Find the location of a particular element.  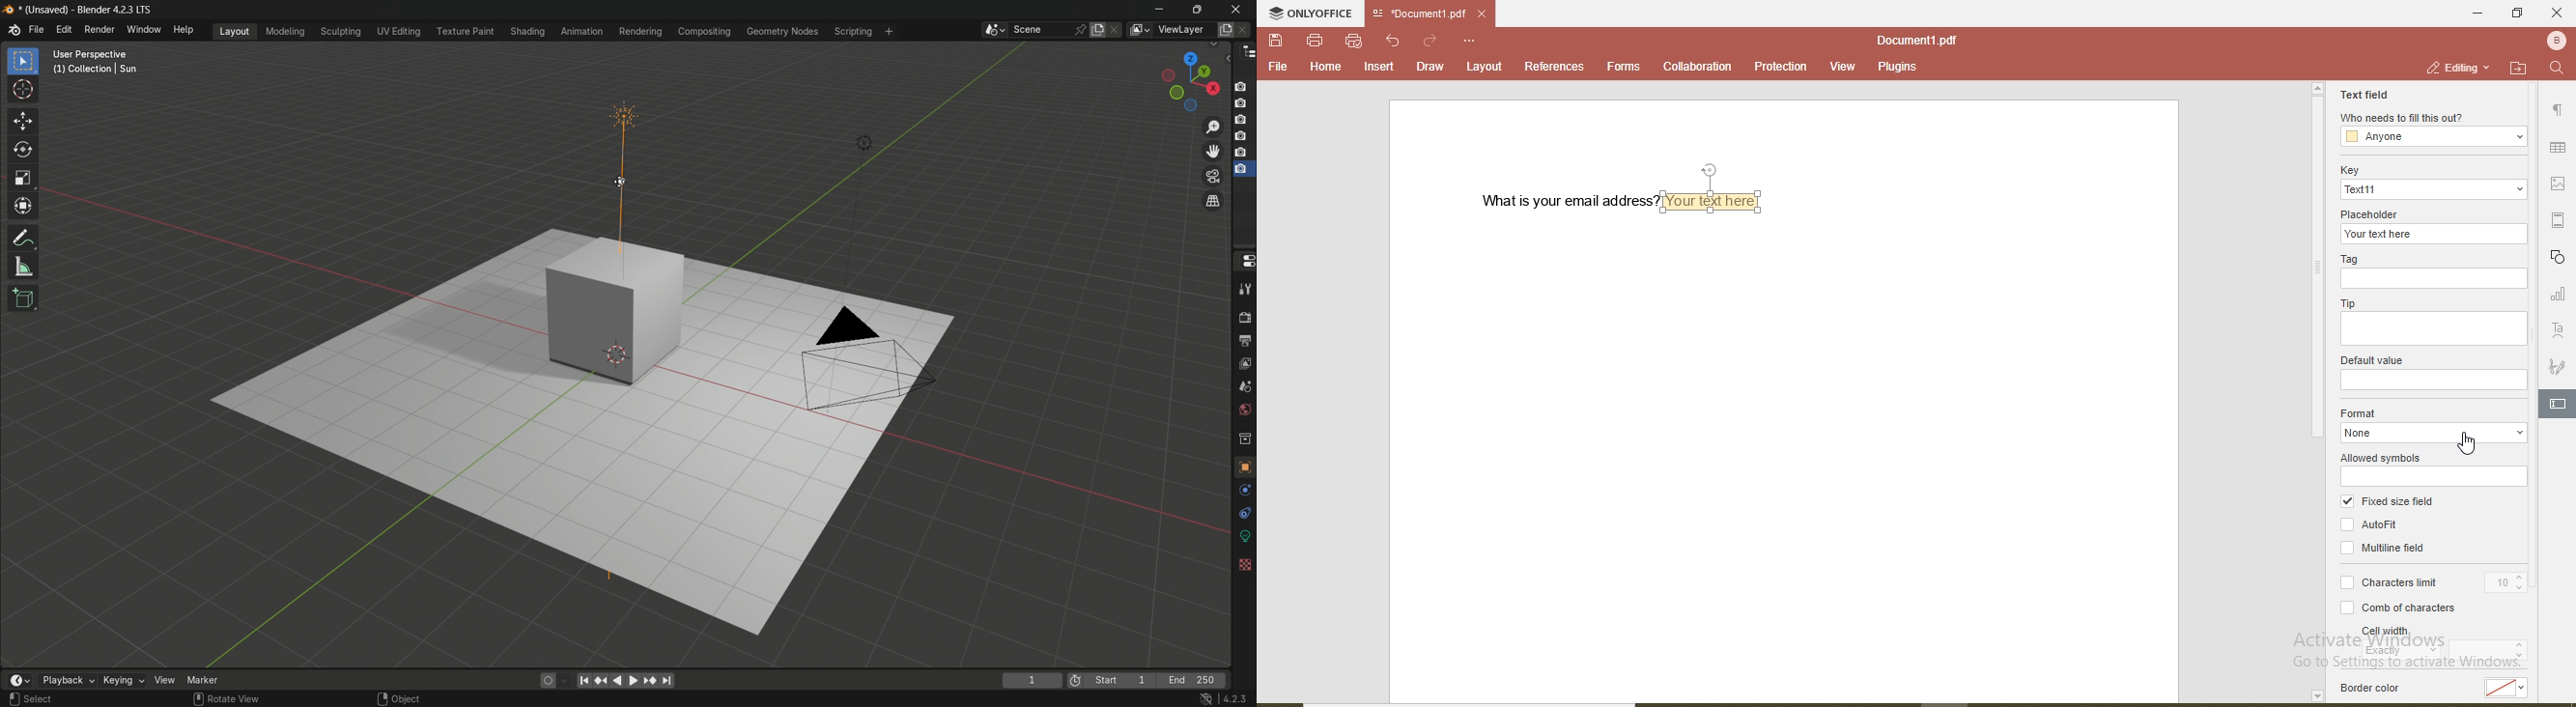

default value input is located at coordinates (2435, 381).